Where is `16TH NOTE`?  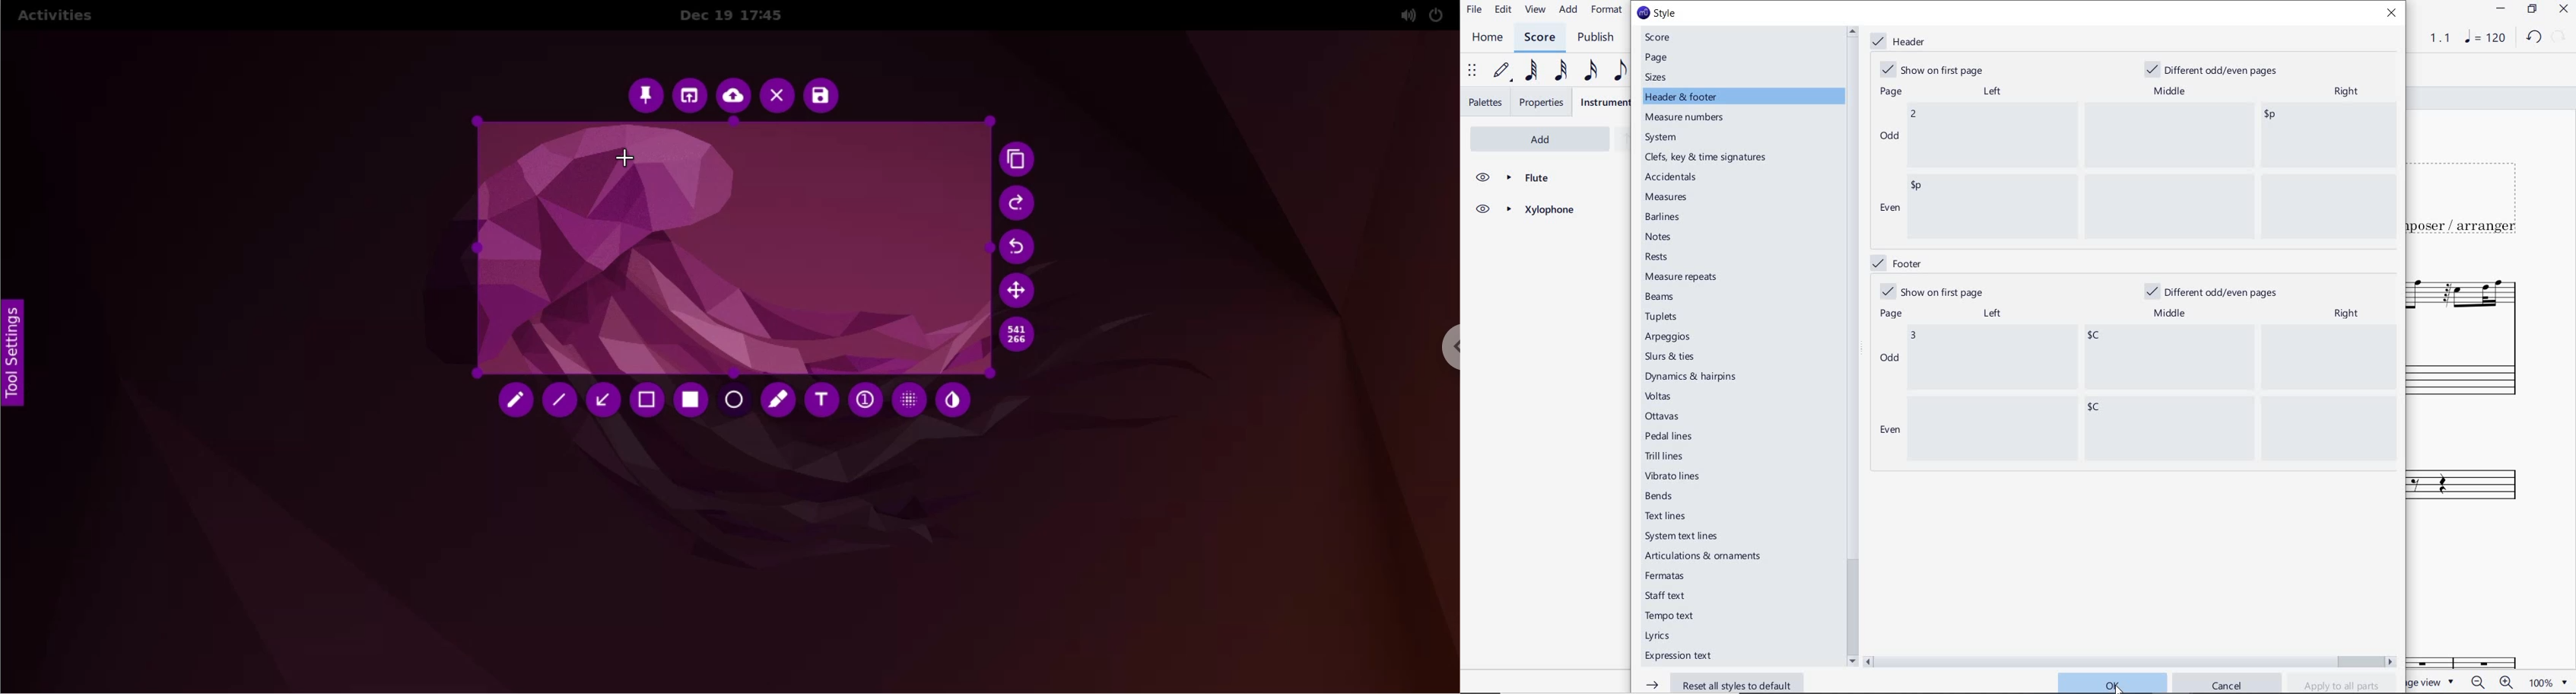
16TH NOTE is located at coordinates (1590, 70).